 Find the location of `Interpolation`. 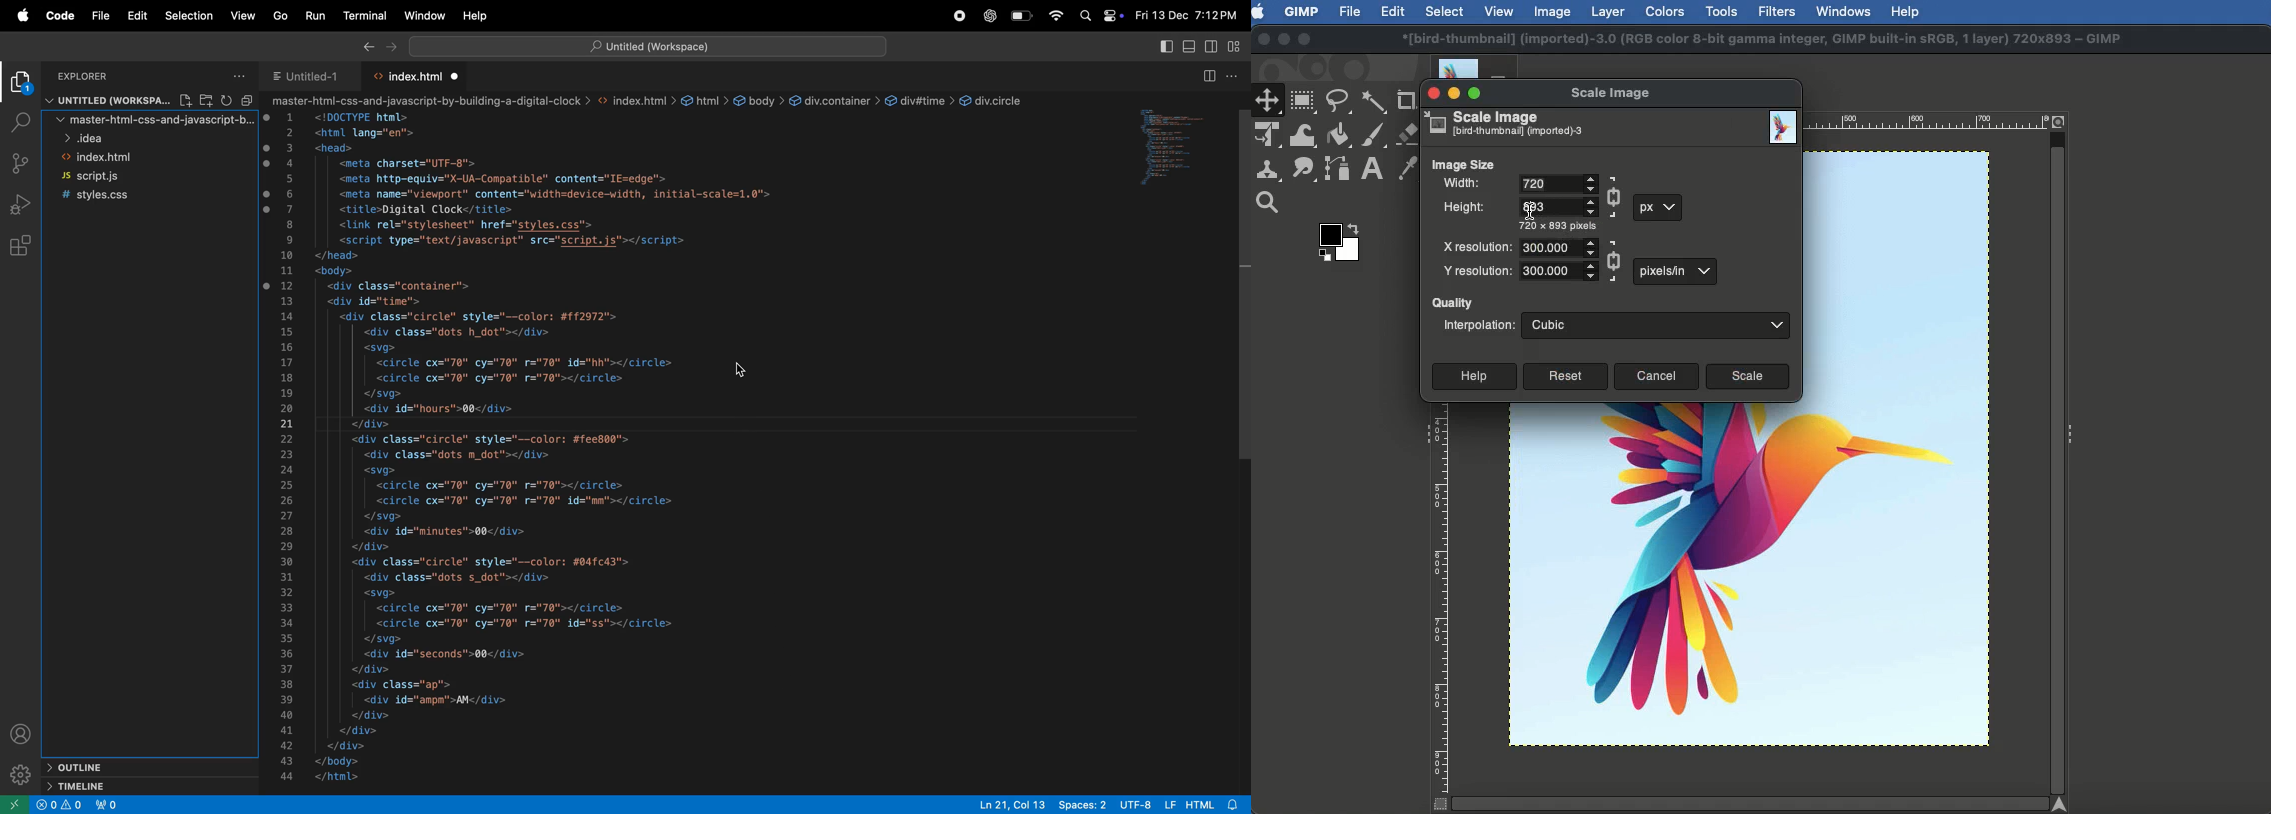

Interpolation is located at coordinates (1474, 327).